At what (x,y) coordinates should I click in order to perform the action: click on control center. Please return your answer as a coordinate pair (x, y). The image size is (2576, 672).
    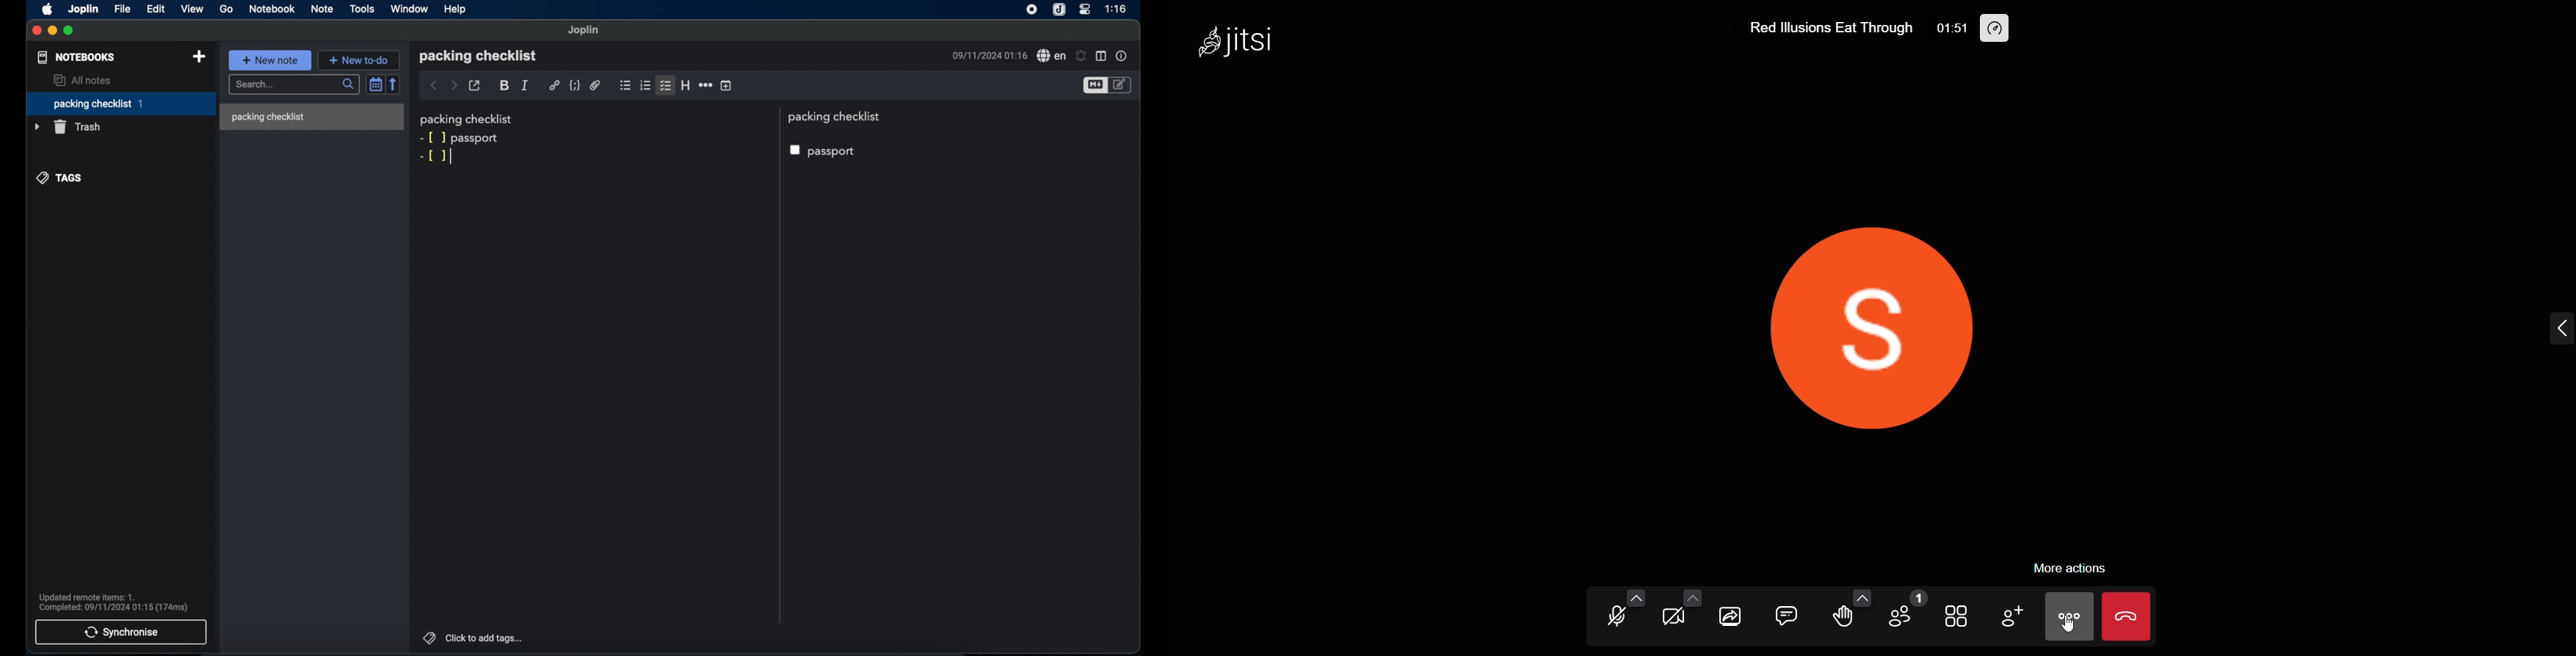
    Looking at the image, I should click on (1086, 9).